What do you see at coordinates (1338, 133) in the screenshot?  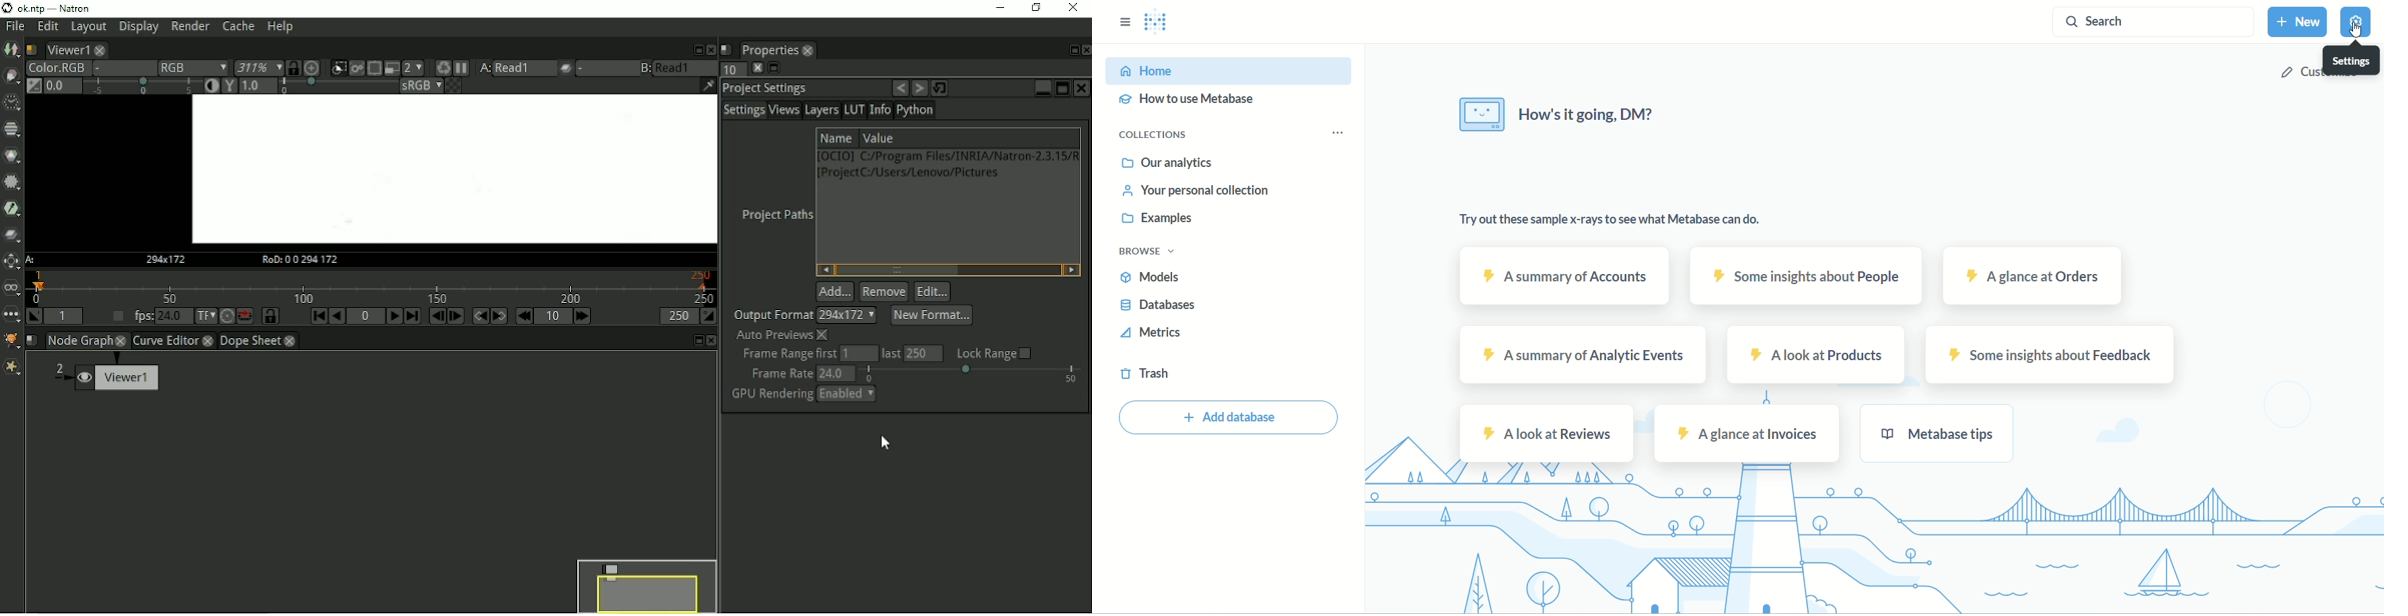 I see `more` at bounding box center [1338, 133].